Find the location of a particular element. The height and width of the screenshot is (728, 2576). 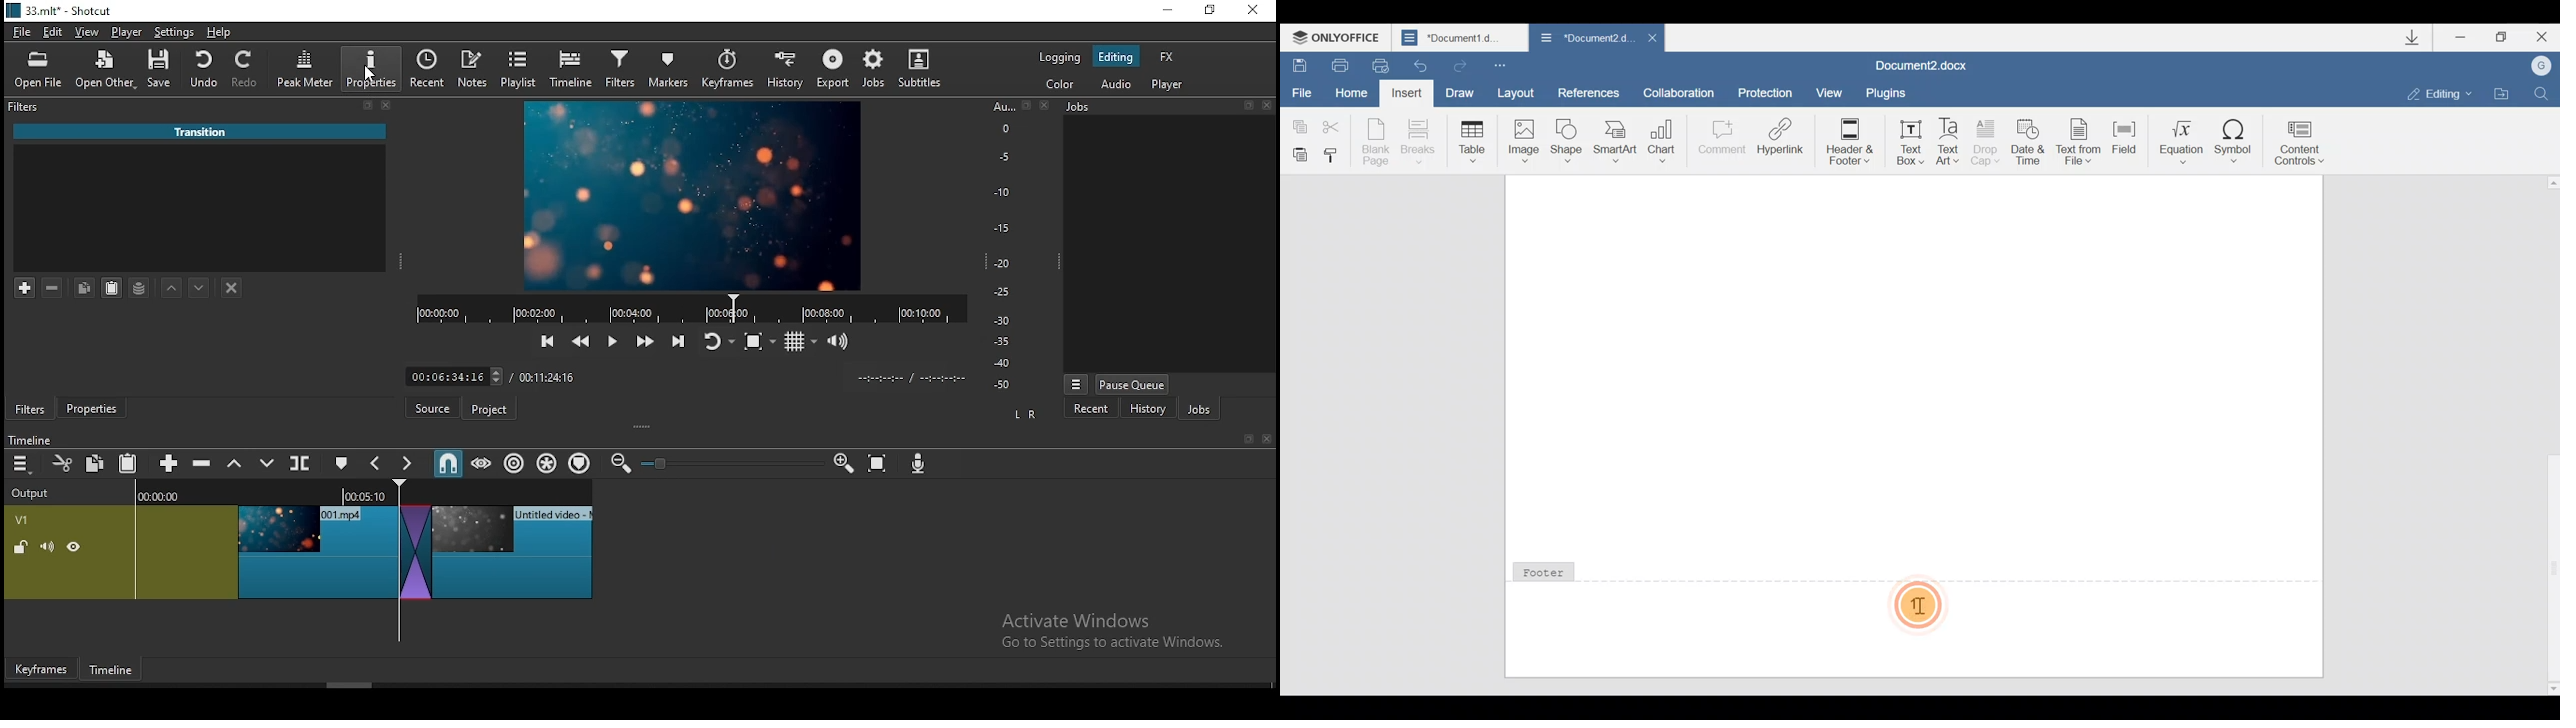

play quickly backward is located at coordinates (579, 339).